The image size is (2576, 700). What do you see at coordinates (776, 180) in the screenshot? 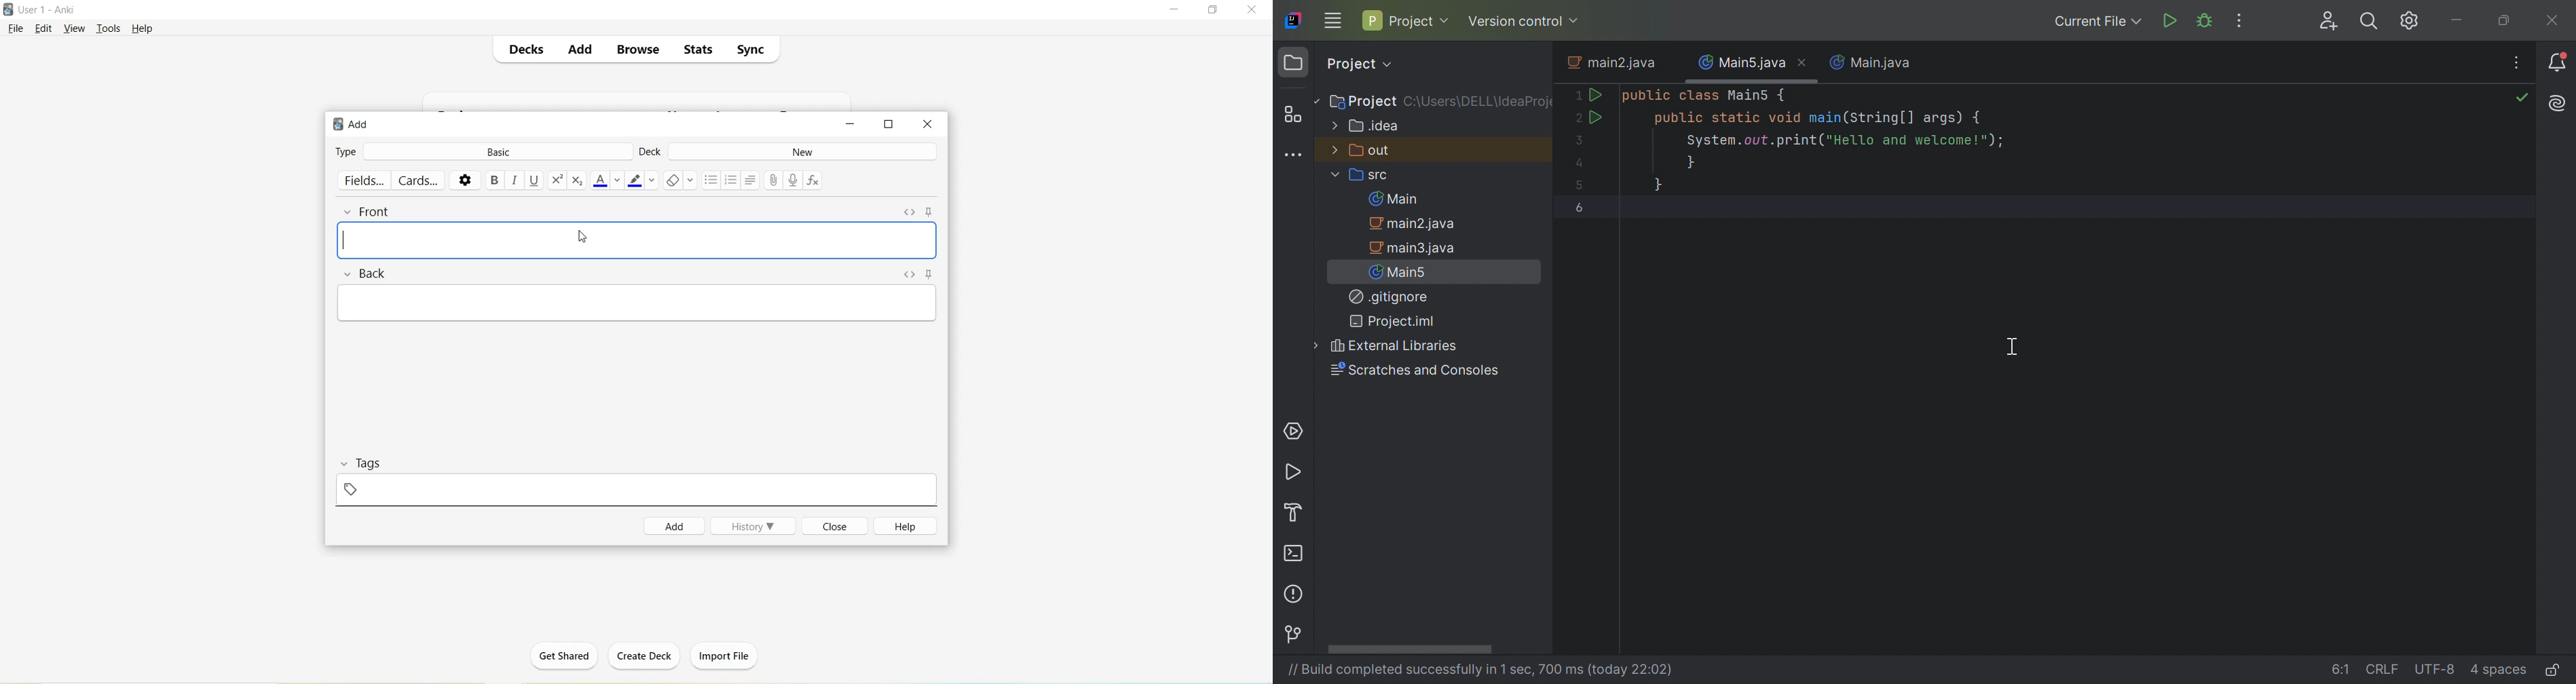
I see `Attach pictures/audio/video` at bounding box center [776, 180].